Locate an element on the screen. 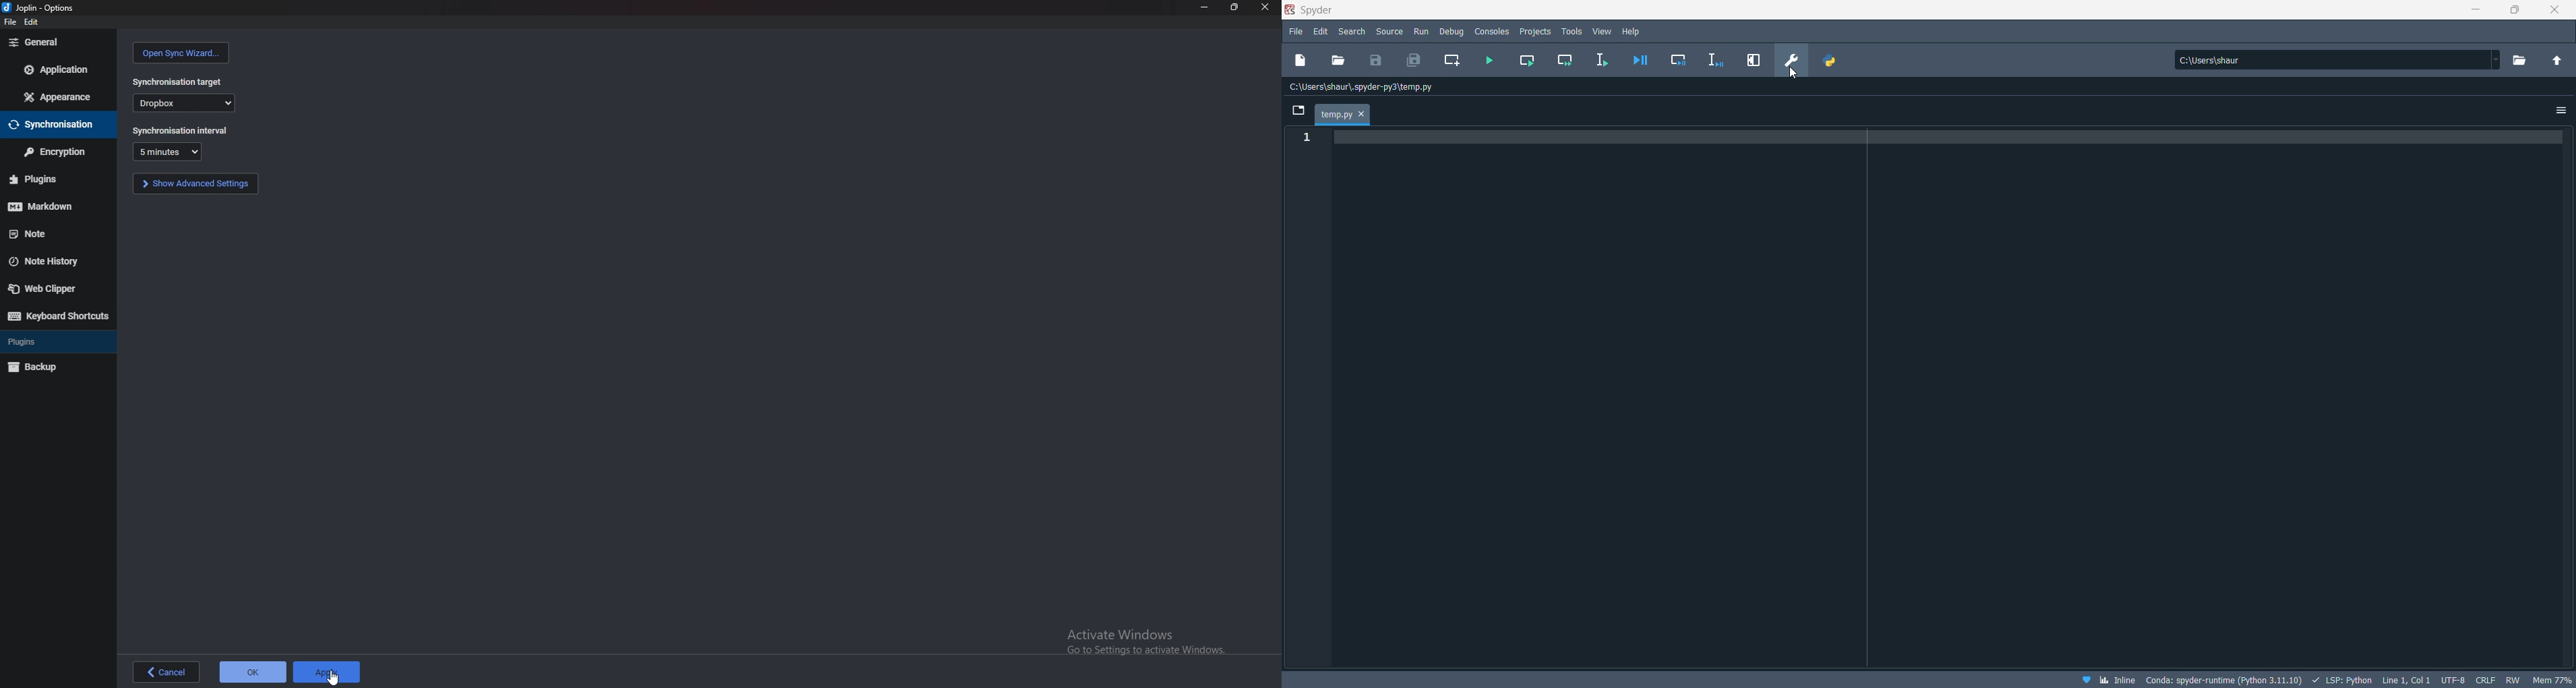  file is located at coordinates (1295, 30).